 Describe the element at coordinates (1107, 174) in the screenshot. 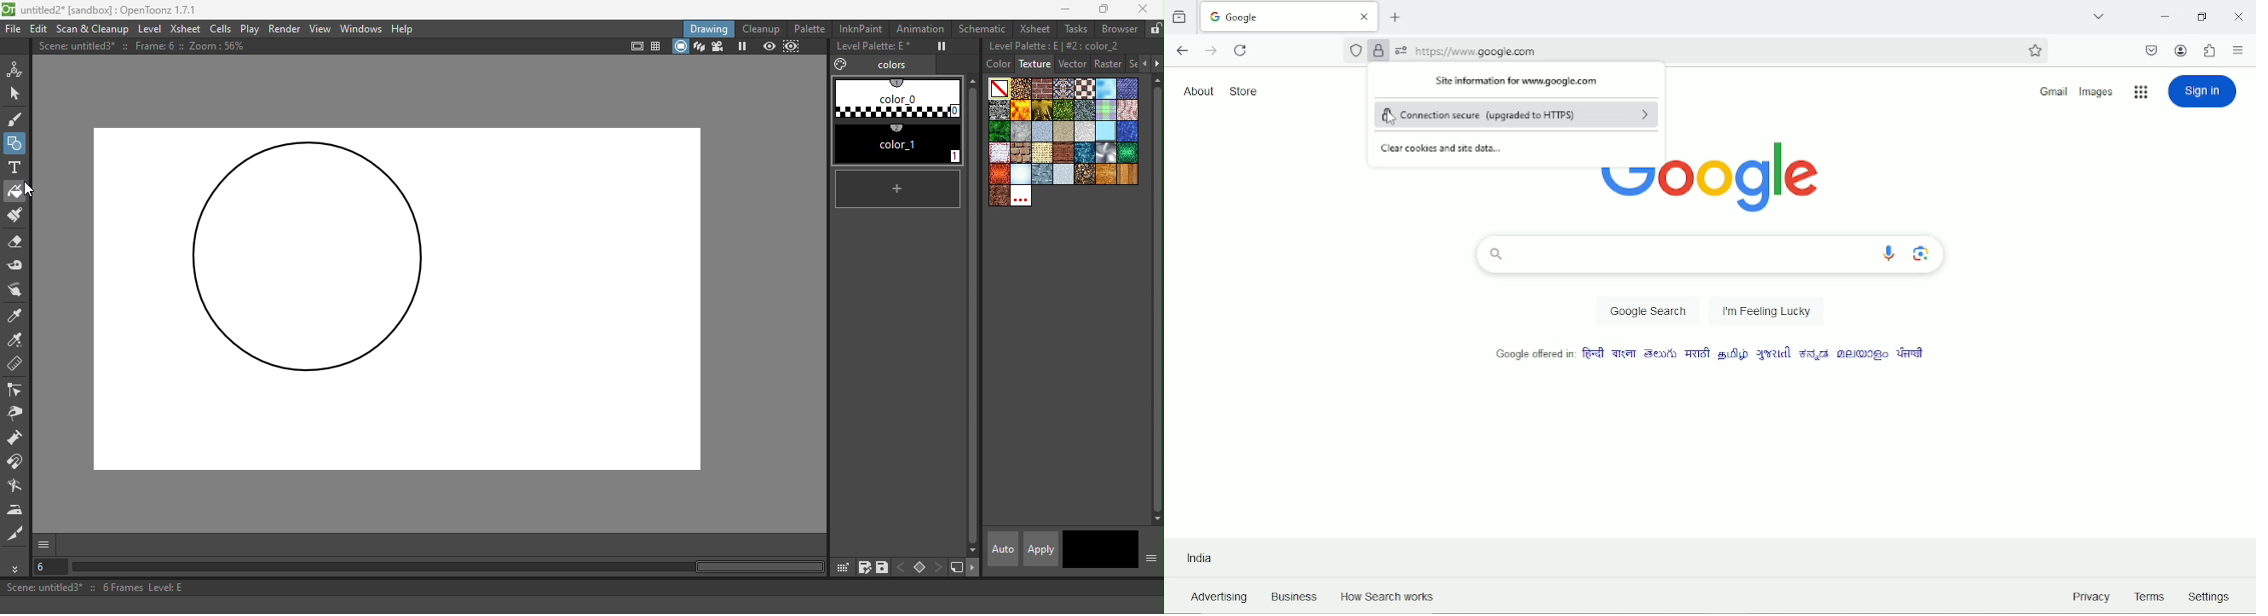

I see `woodgran.bmp` at that location.